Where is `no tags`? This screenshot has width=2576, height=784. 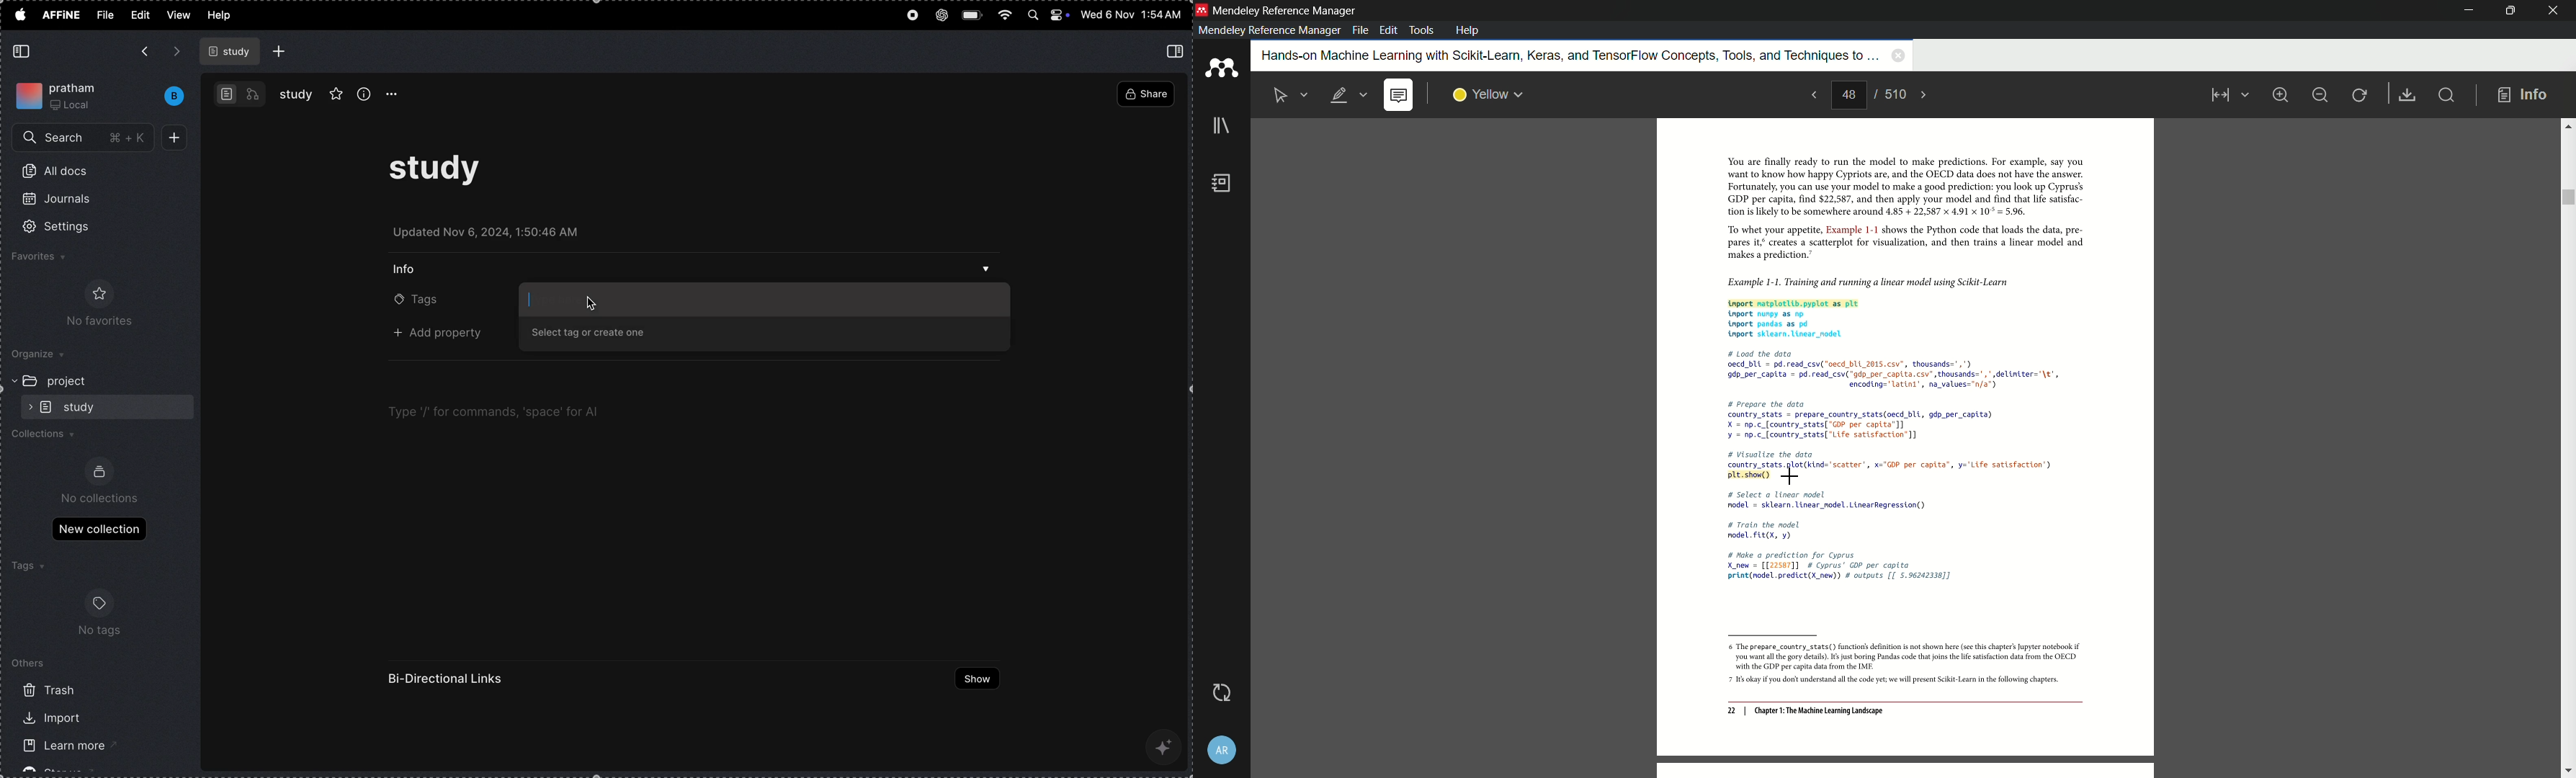 no tags is located at coordinates (102, 632).